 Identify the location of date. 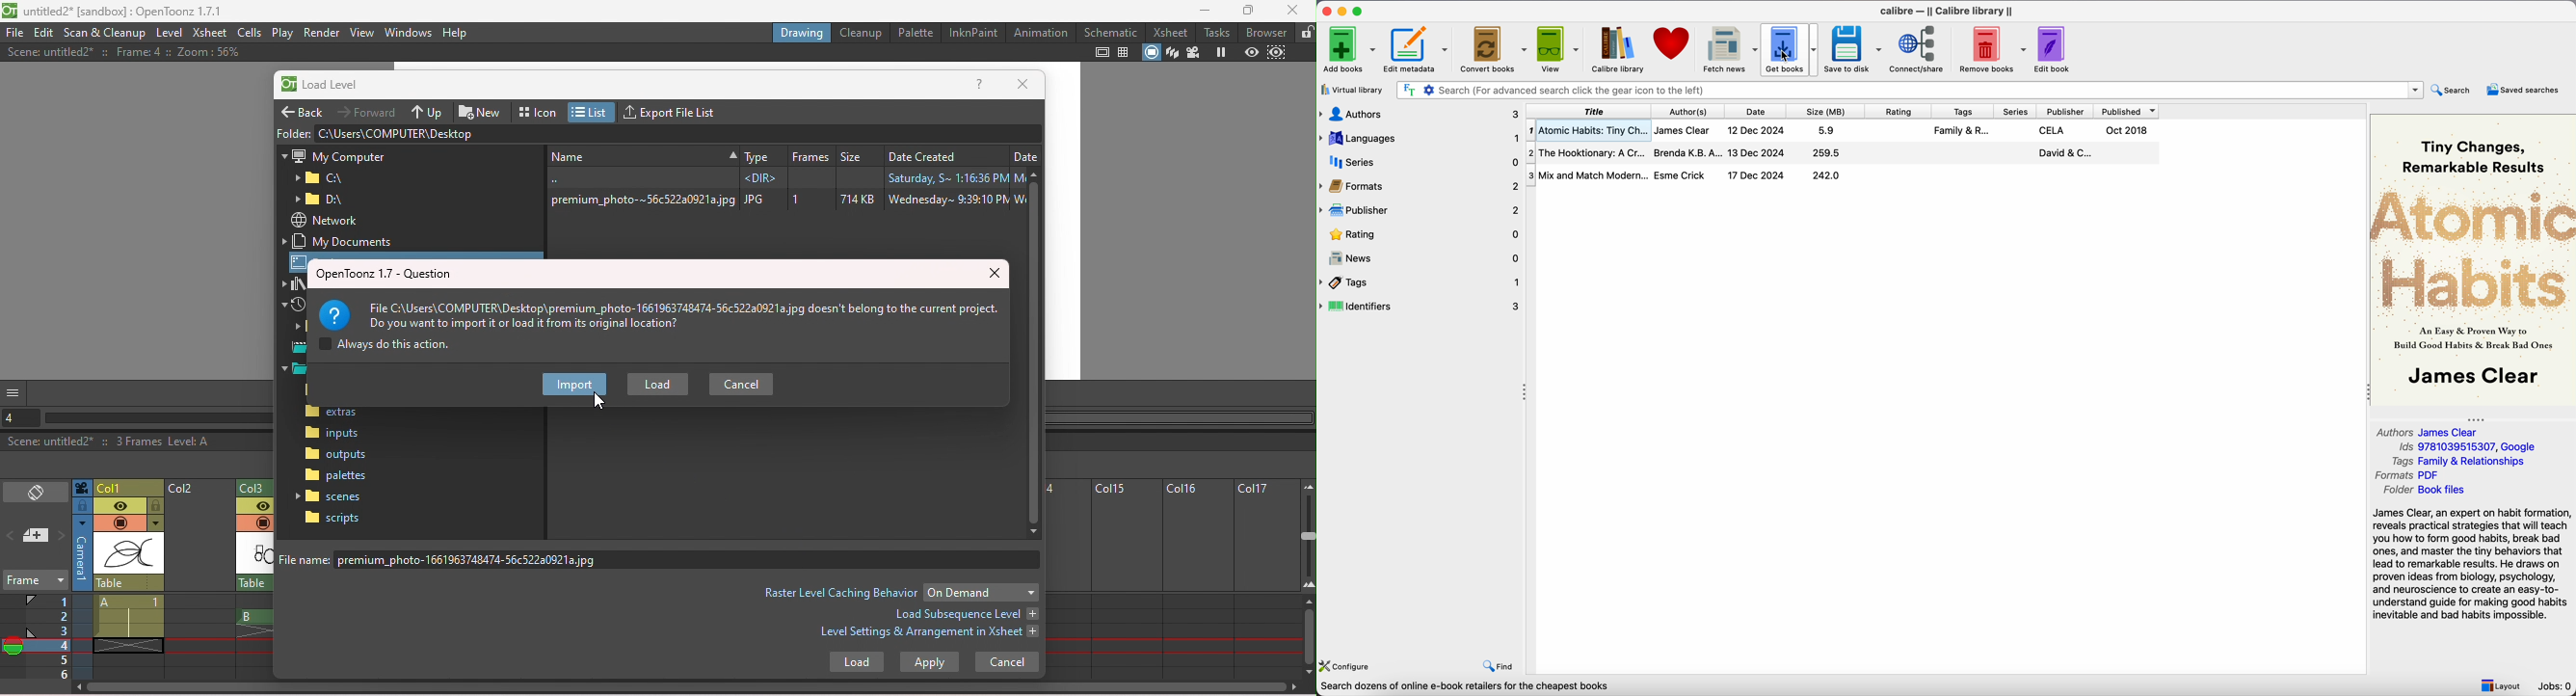
(1758, 111).